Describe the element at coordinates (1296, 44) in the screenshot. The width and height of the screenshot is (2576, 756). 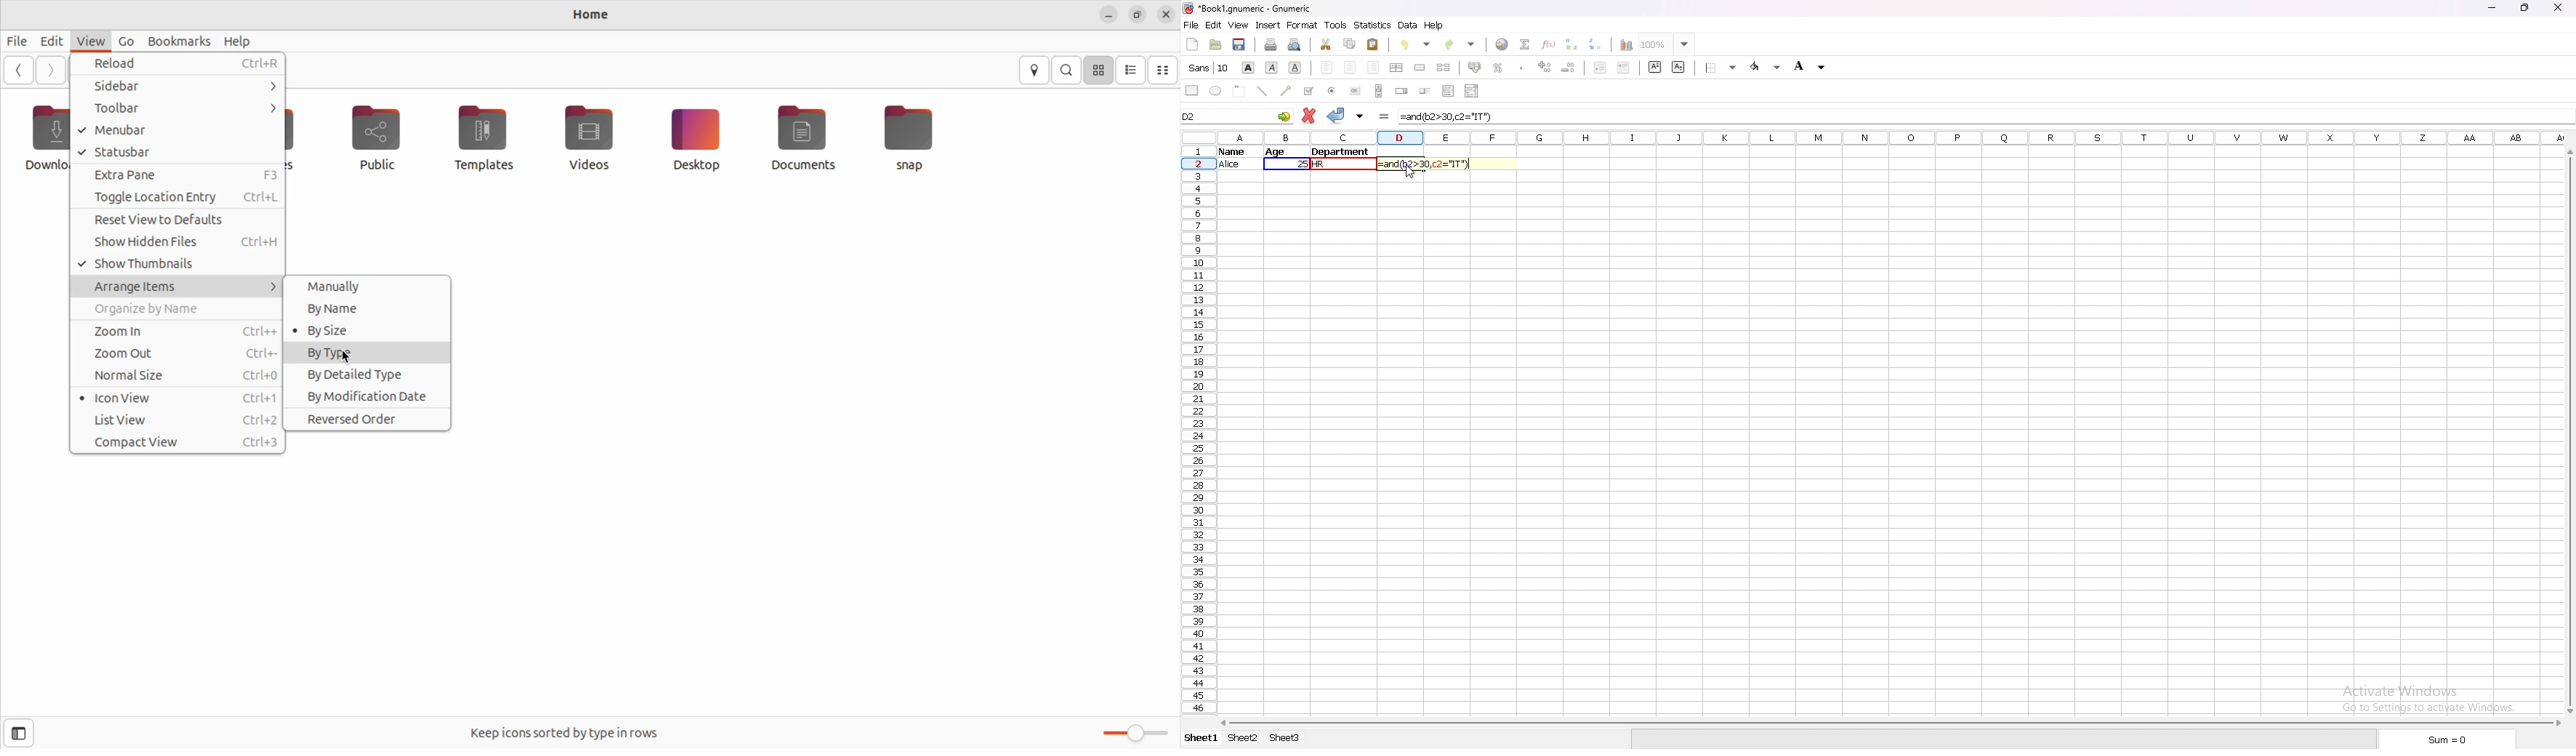
I see `print preview` at that location.